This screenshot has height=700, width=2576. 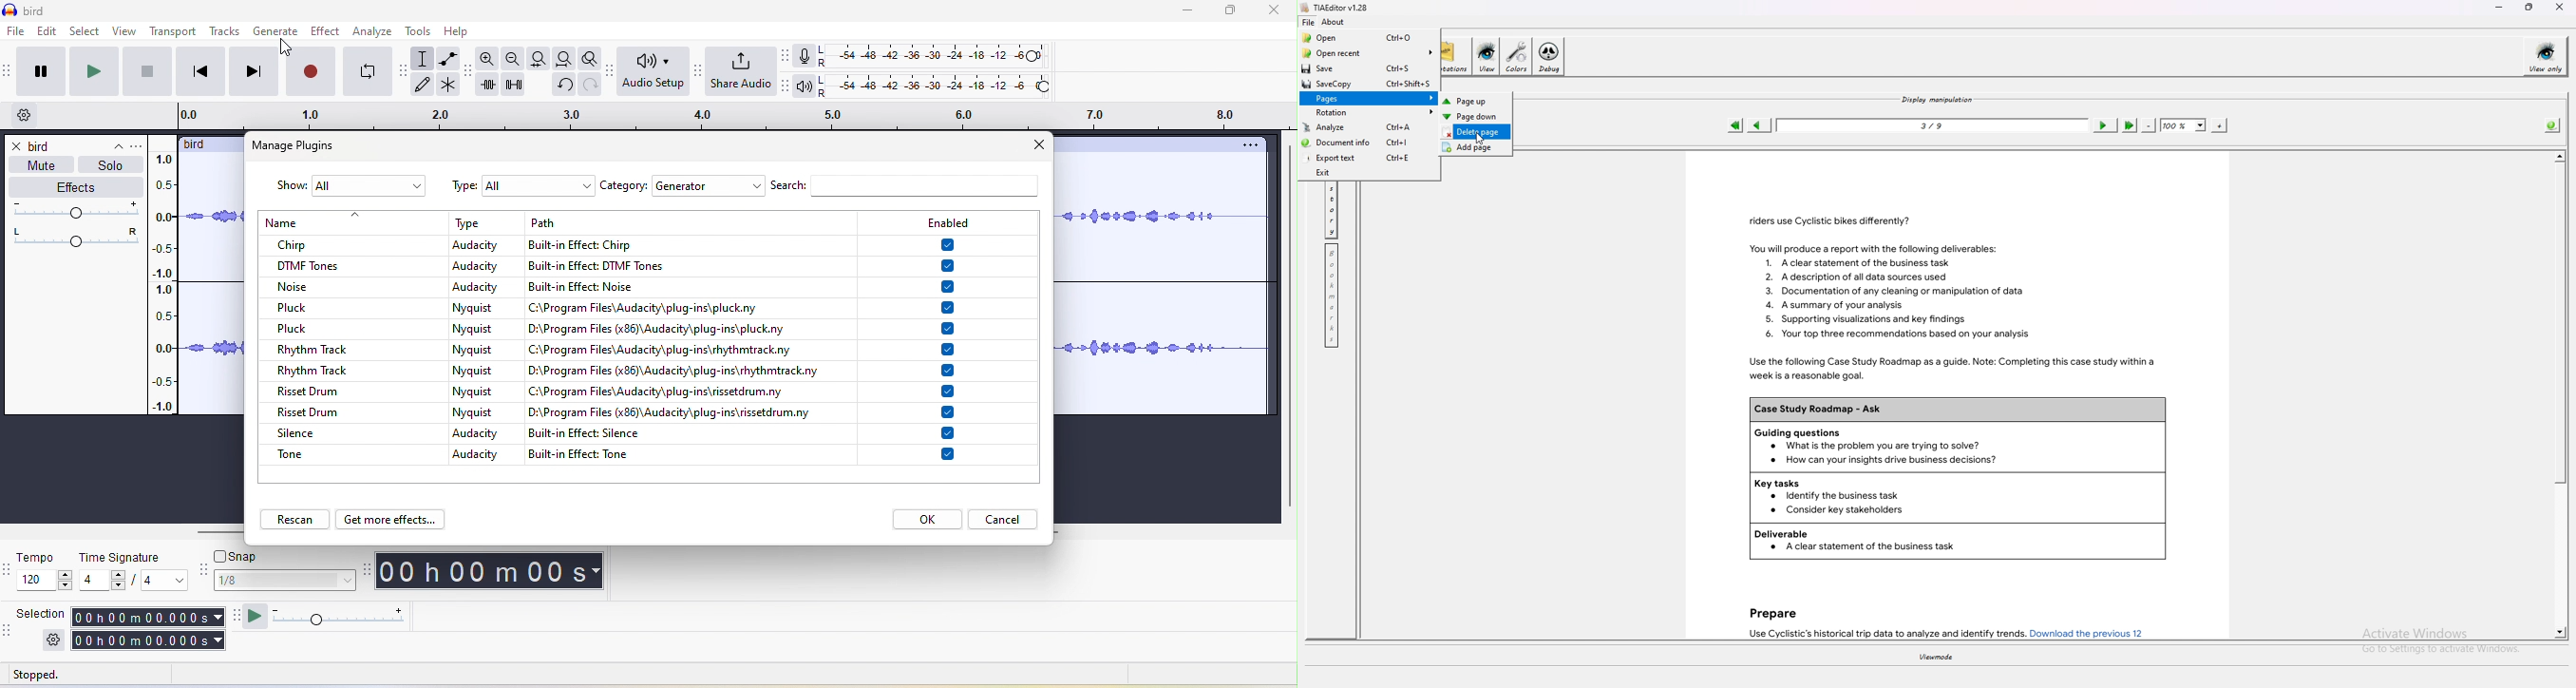 I want to click on type, so click(x=463, y=184).